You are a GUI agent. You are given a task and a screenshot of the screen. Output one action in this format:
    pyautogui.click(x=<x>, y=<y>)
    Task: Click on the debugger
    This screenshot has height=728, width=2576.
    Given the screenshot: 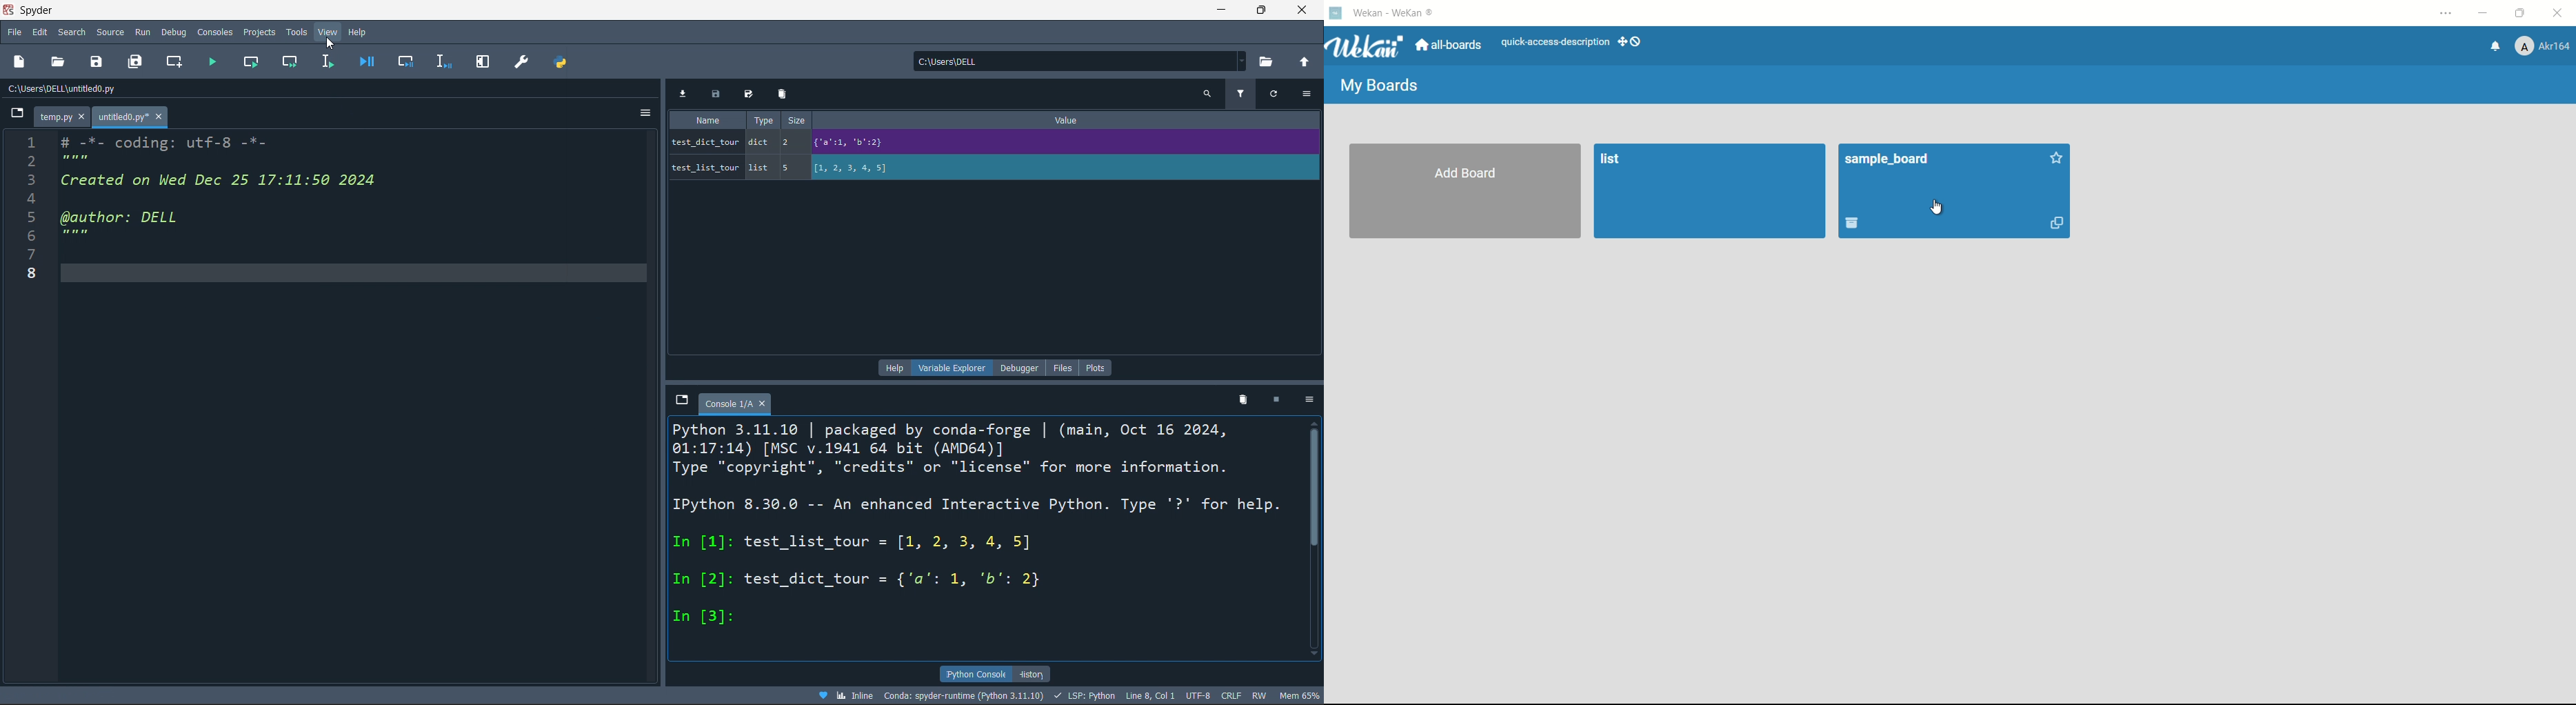 What is the action you would take?
    pyautogui.click(x=1020, y=367)
    